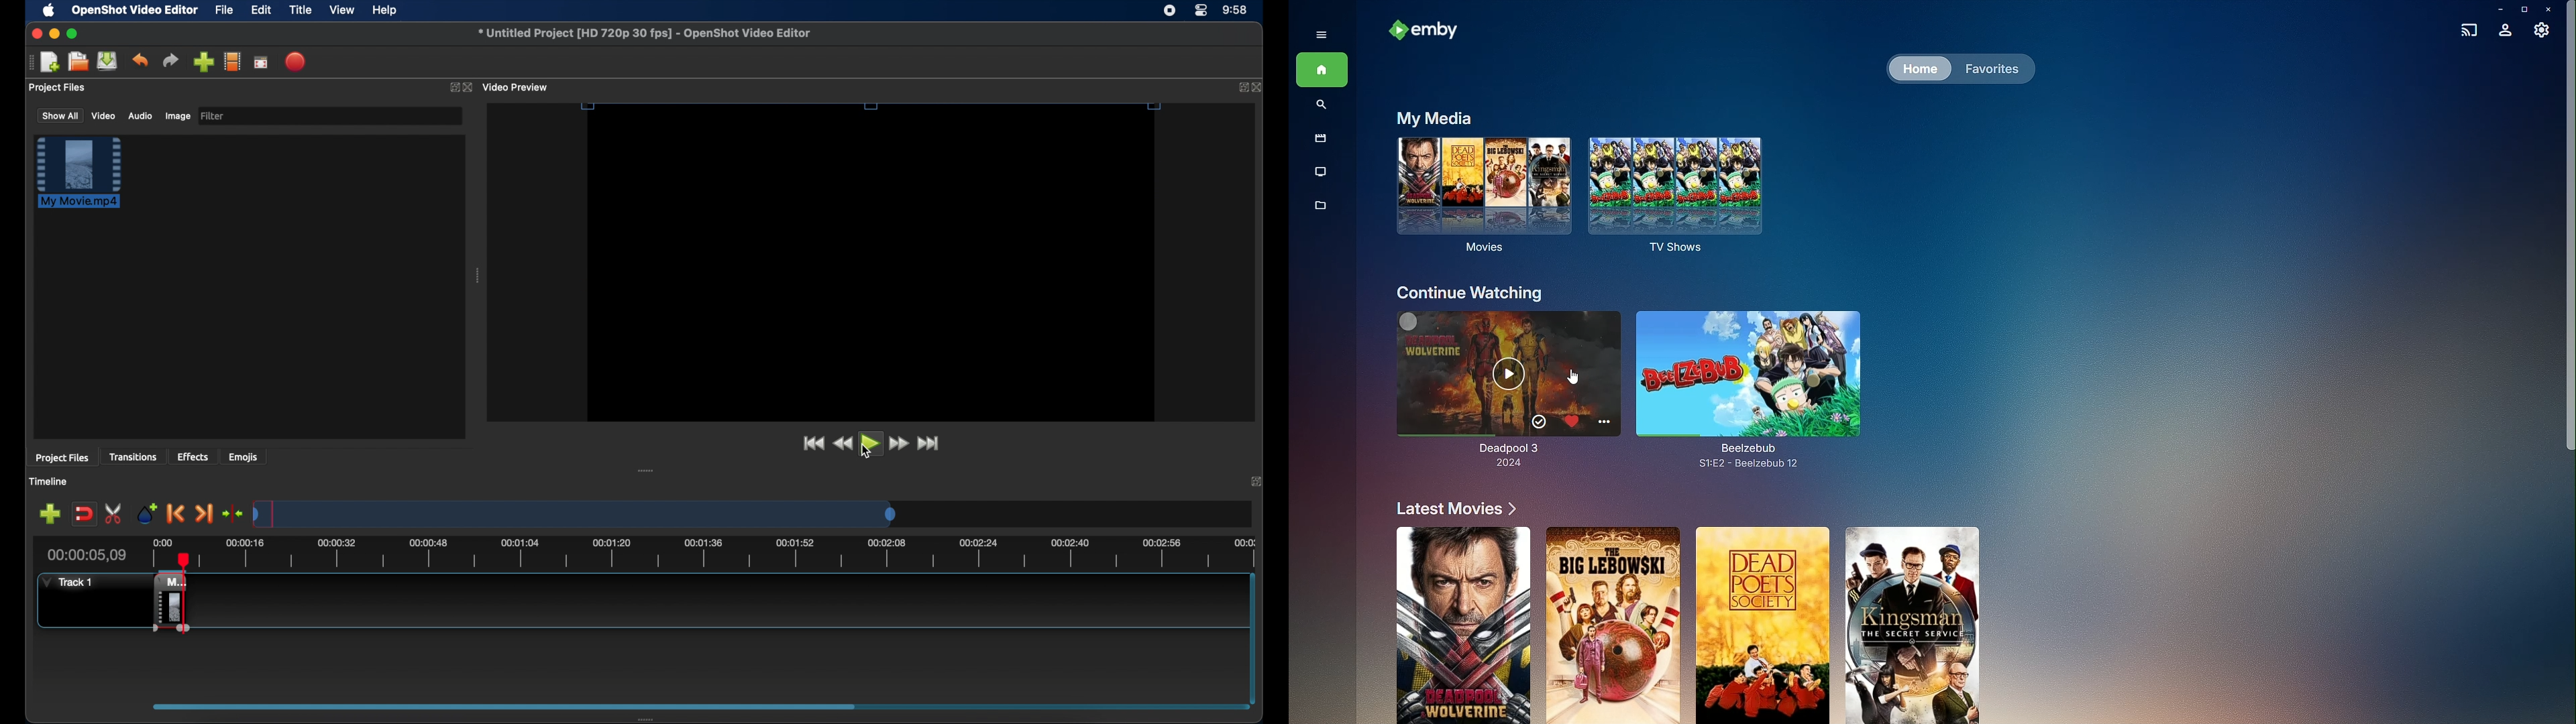  I want to click on next marker, so click(204, 515).